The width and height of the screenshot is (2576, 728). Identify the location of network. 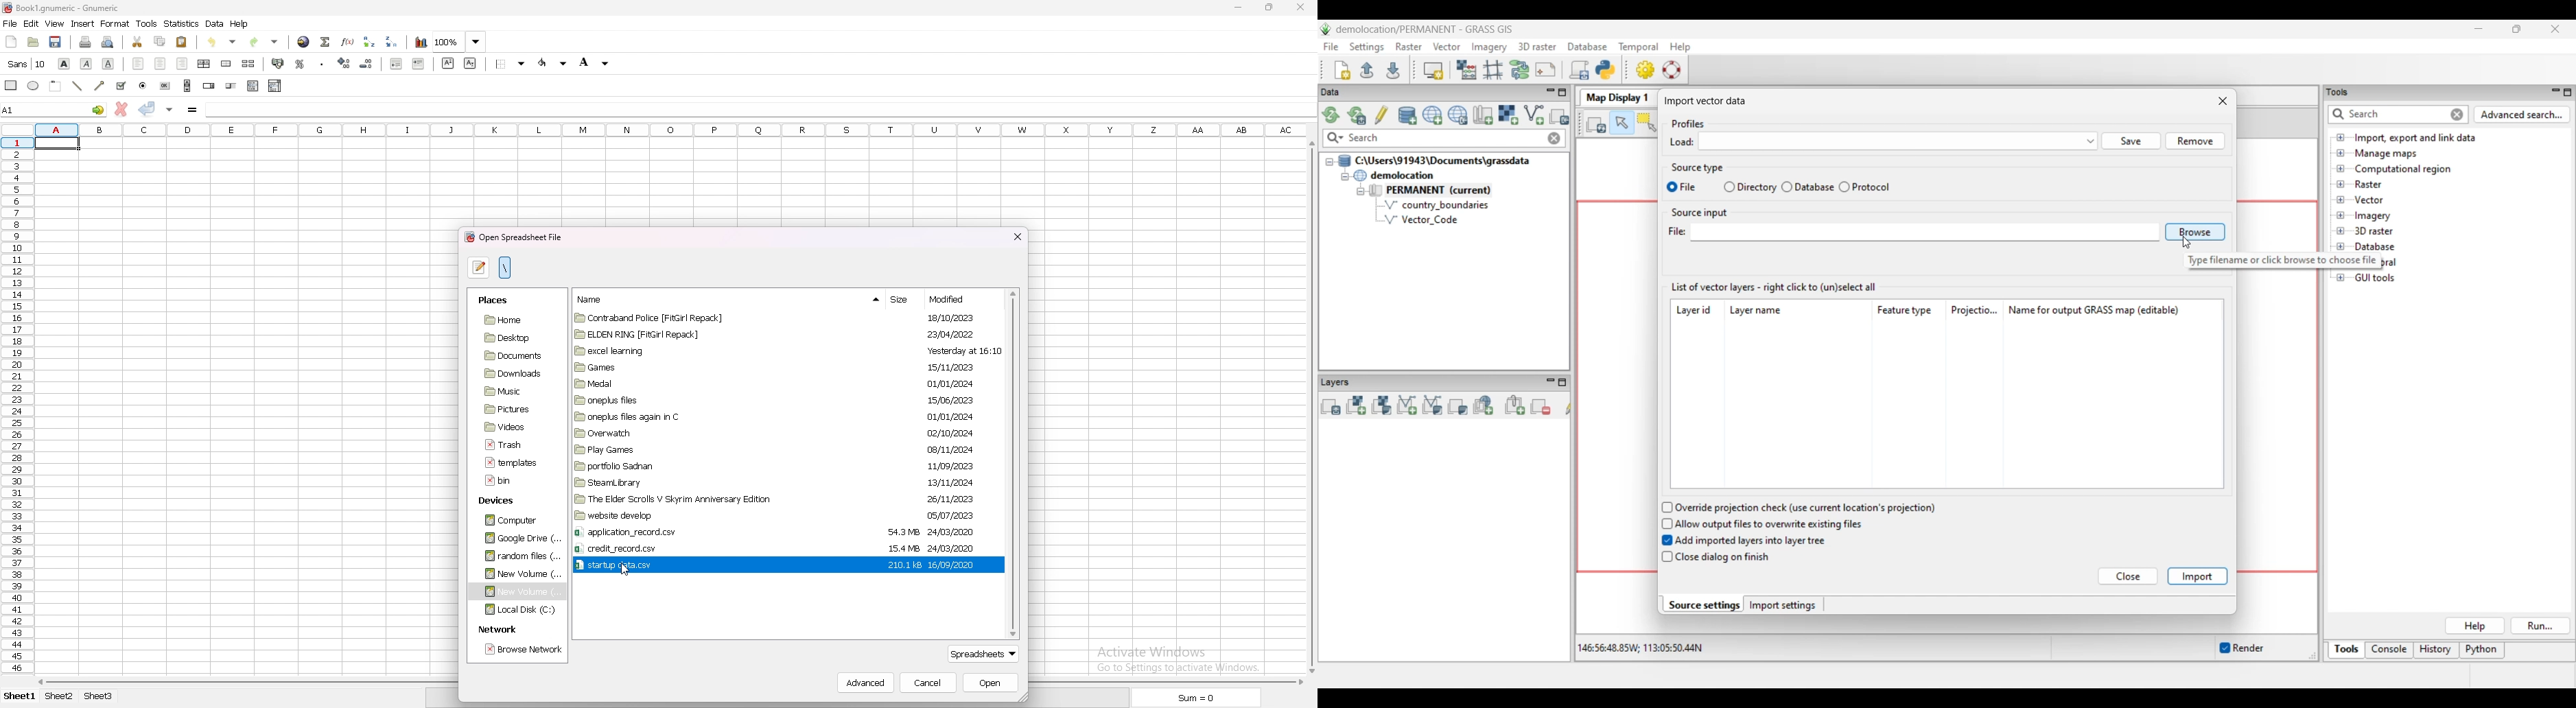
(497, 630).